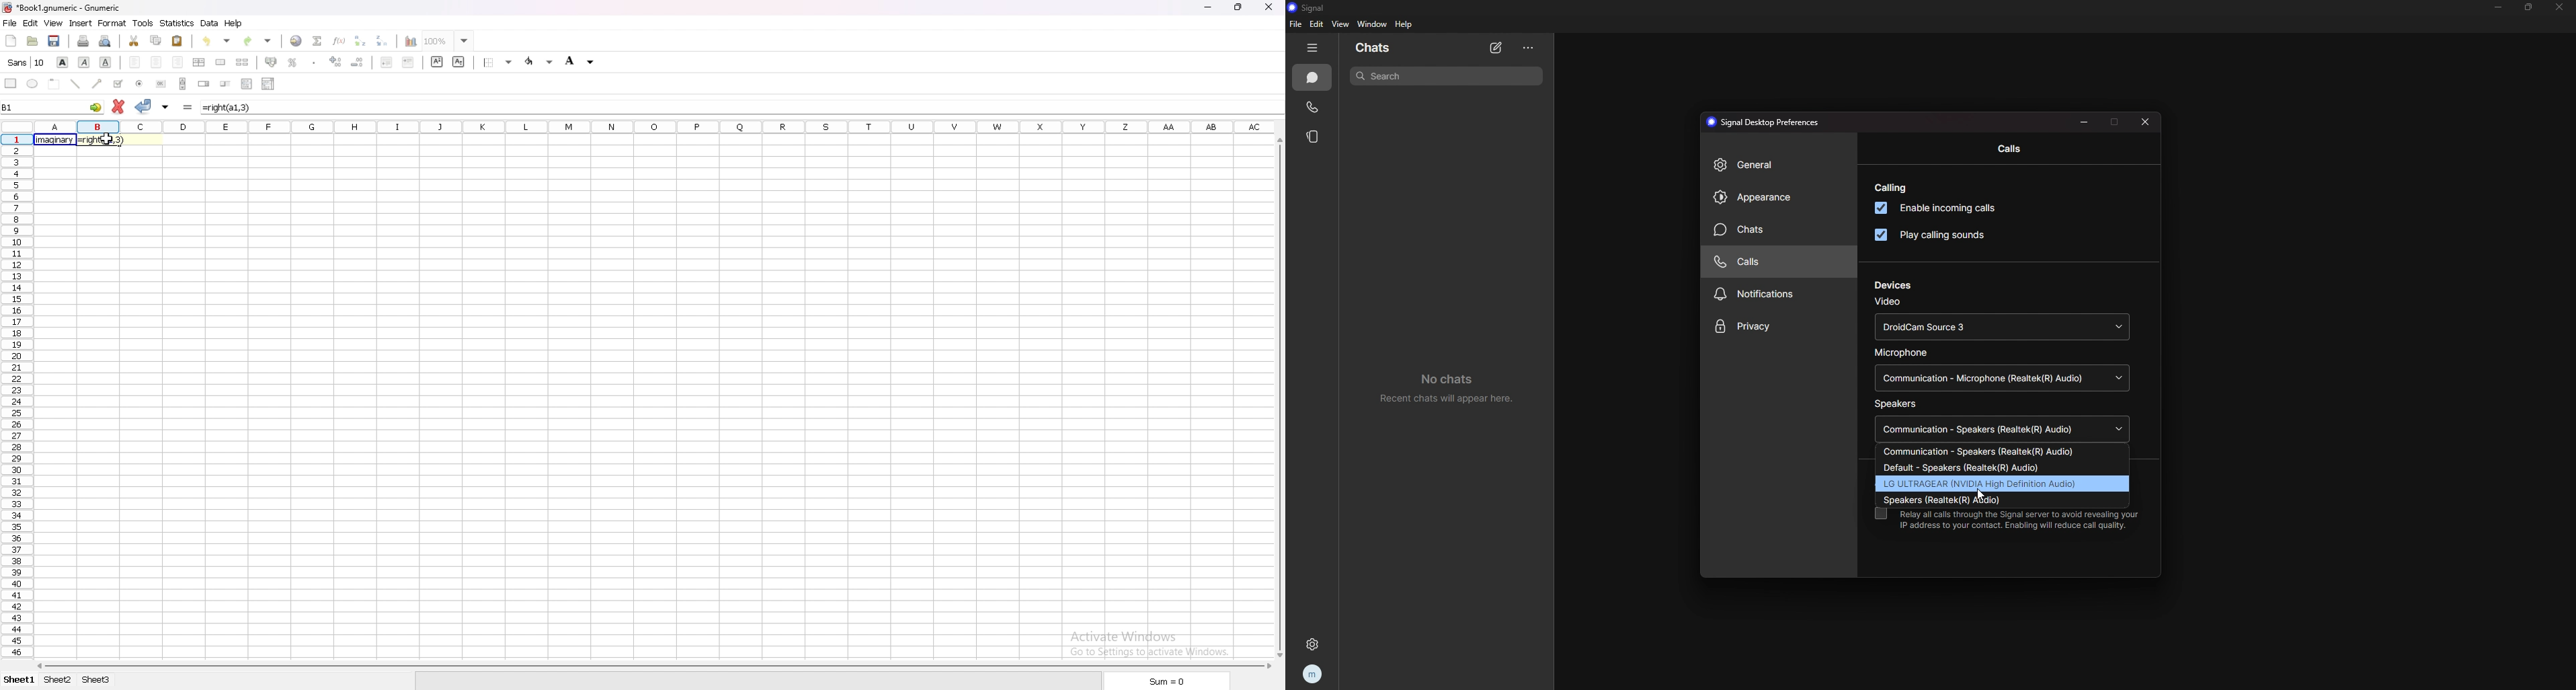 Image resolution: width=2576 pixels, height=700 pixels. Describe the element at coordinates (1312, 8) in the screenshot. I see `signal` at that location.